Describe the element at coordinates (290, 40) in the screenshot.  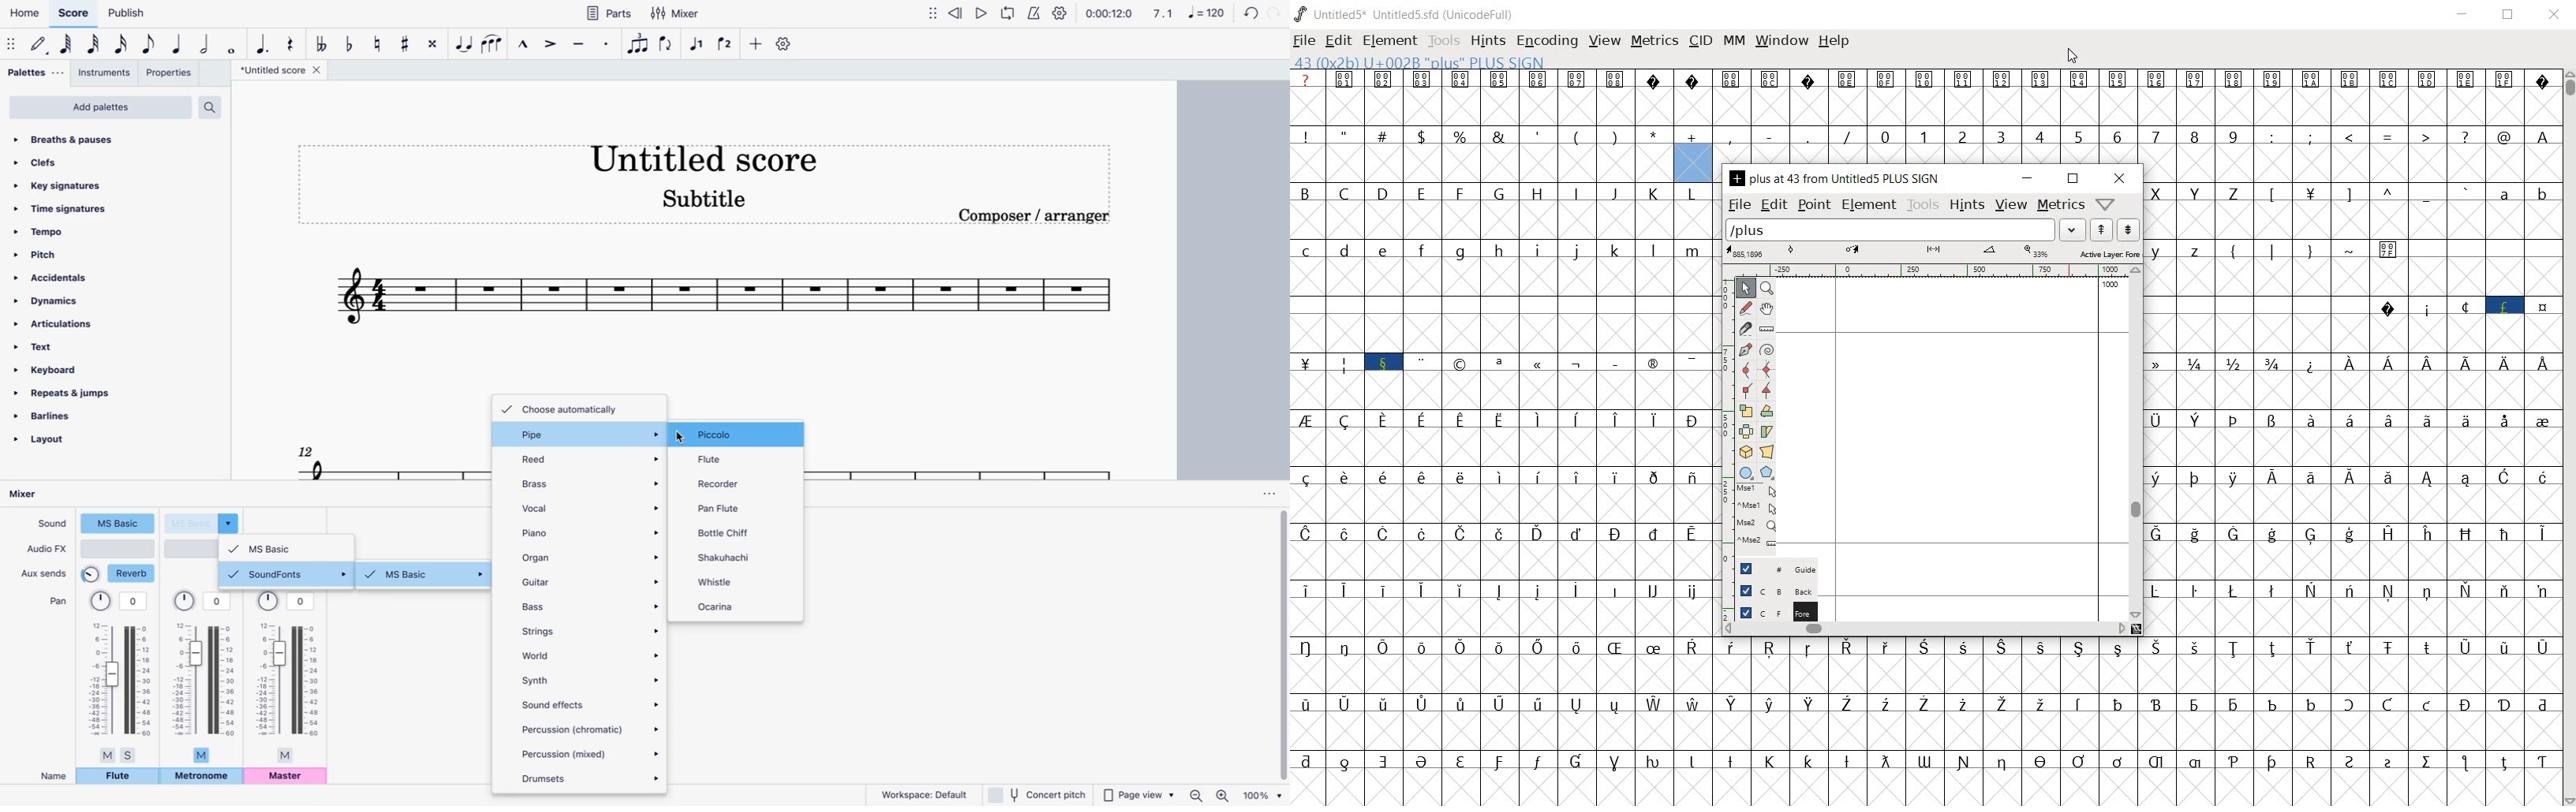
I see `rest` at that location.